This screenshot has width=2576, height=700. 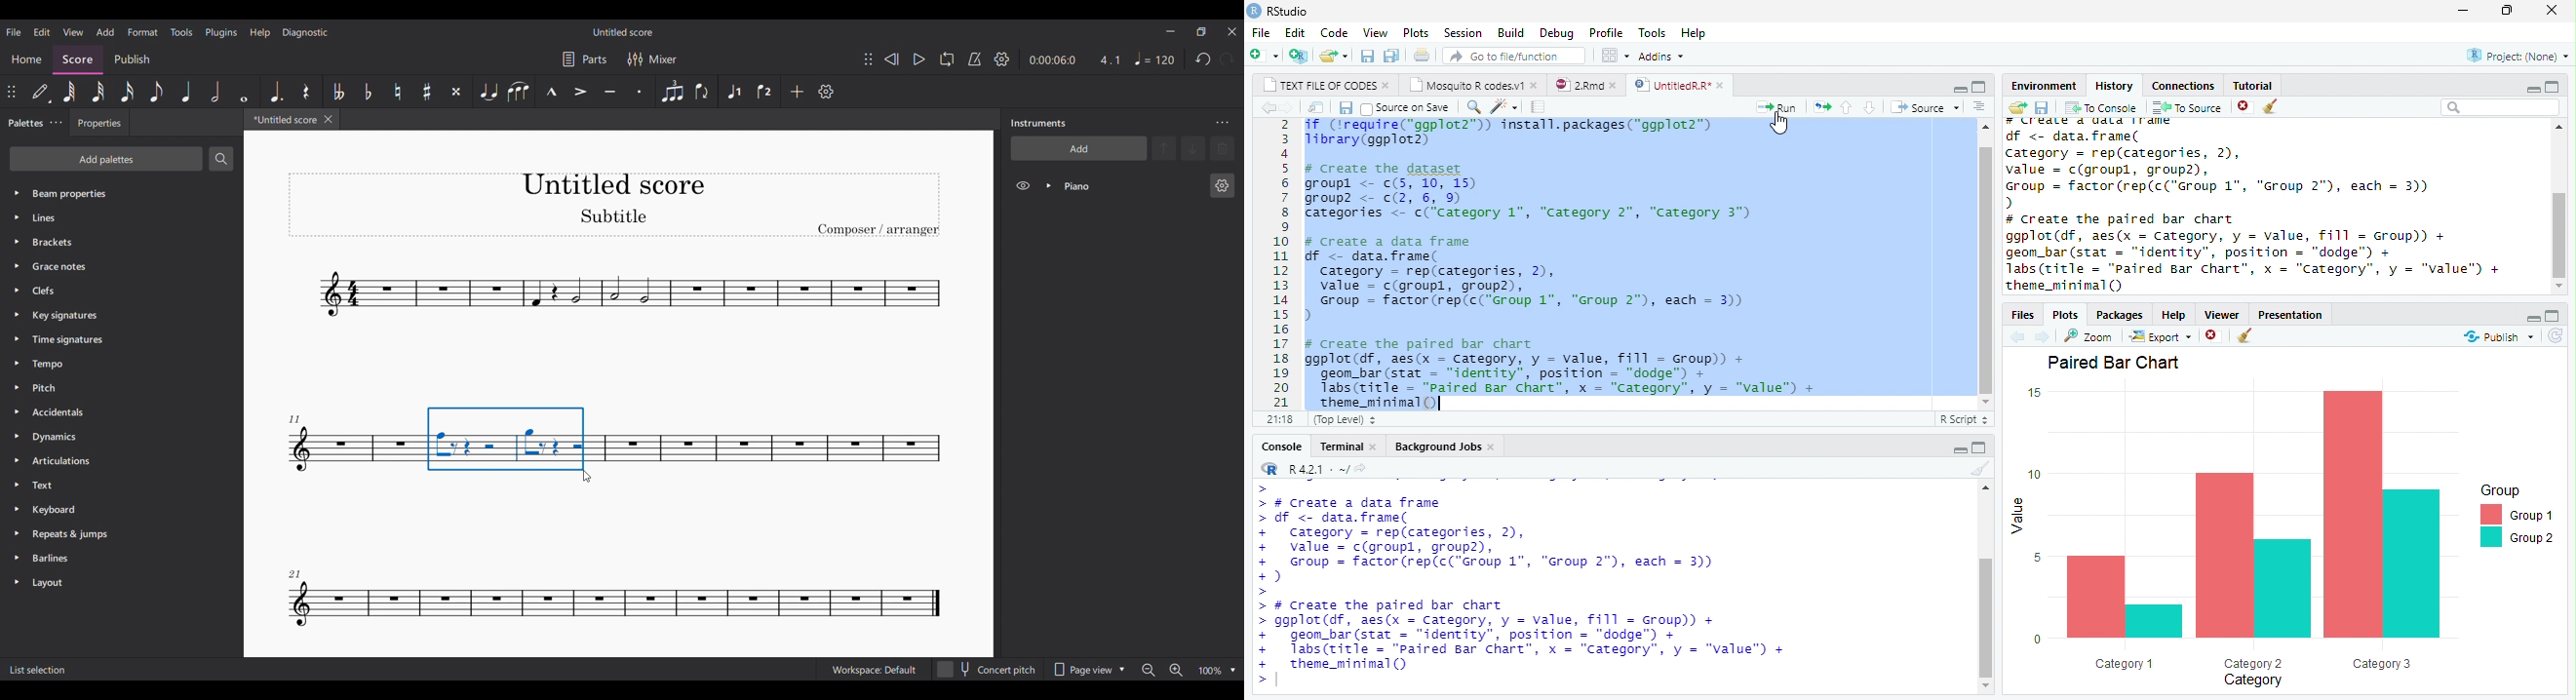 What do you see at coordinates (1613, 57) in the screenshot?
I see `workspace panes` at bounding box center [1613, 57].